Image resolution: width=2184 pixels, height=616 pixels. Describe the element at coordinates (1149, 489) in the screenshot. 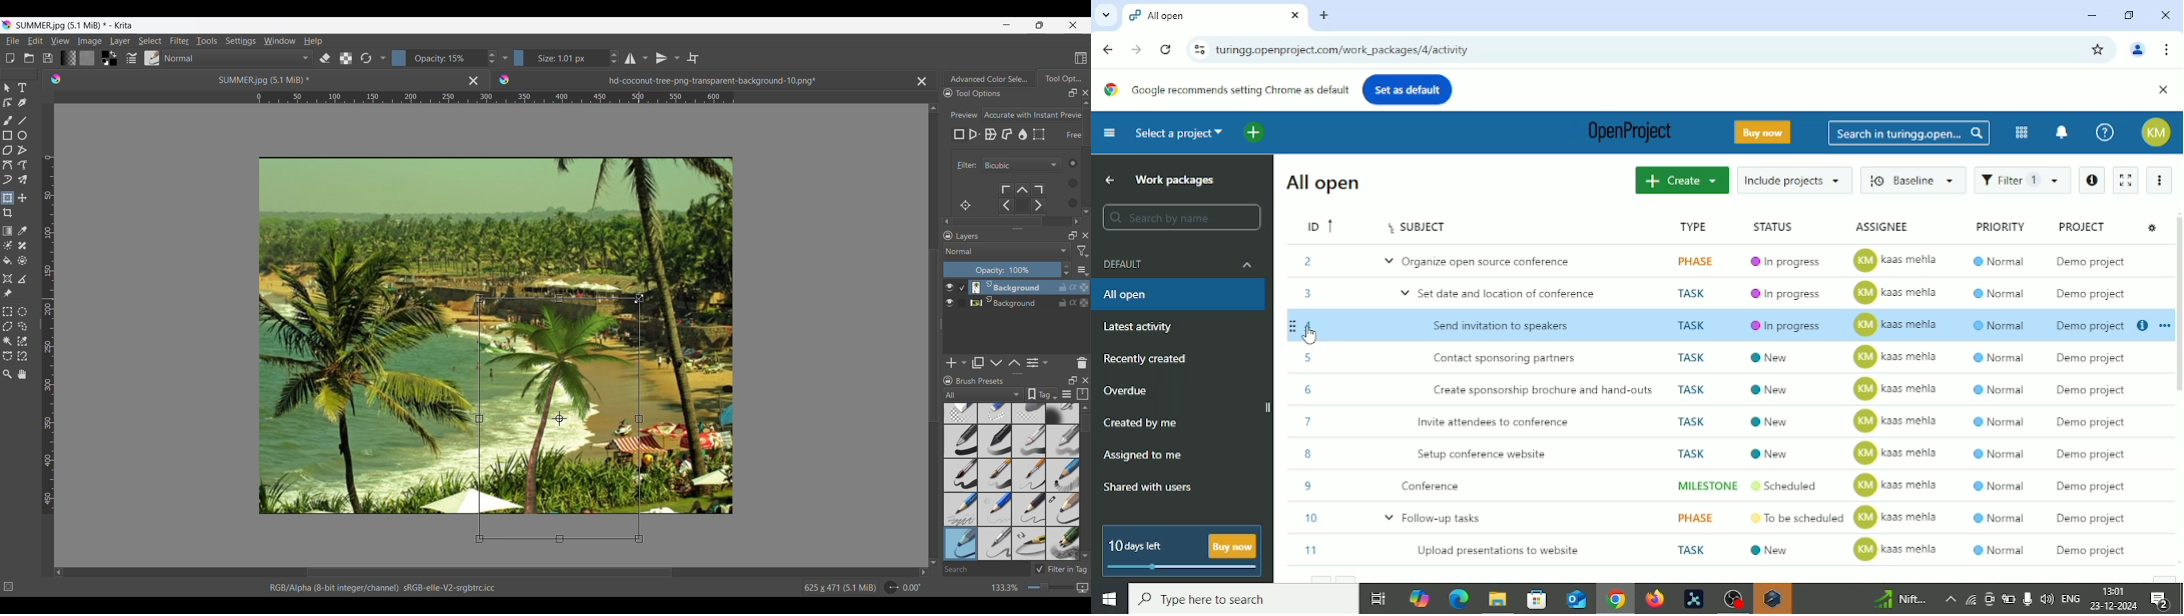

I see `Shared with users` at that location.